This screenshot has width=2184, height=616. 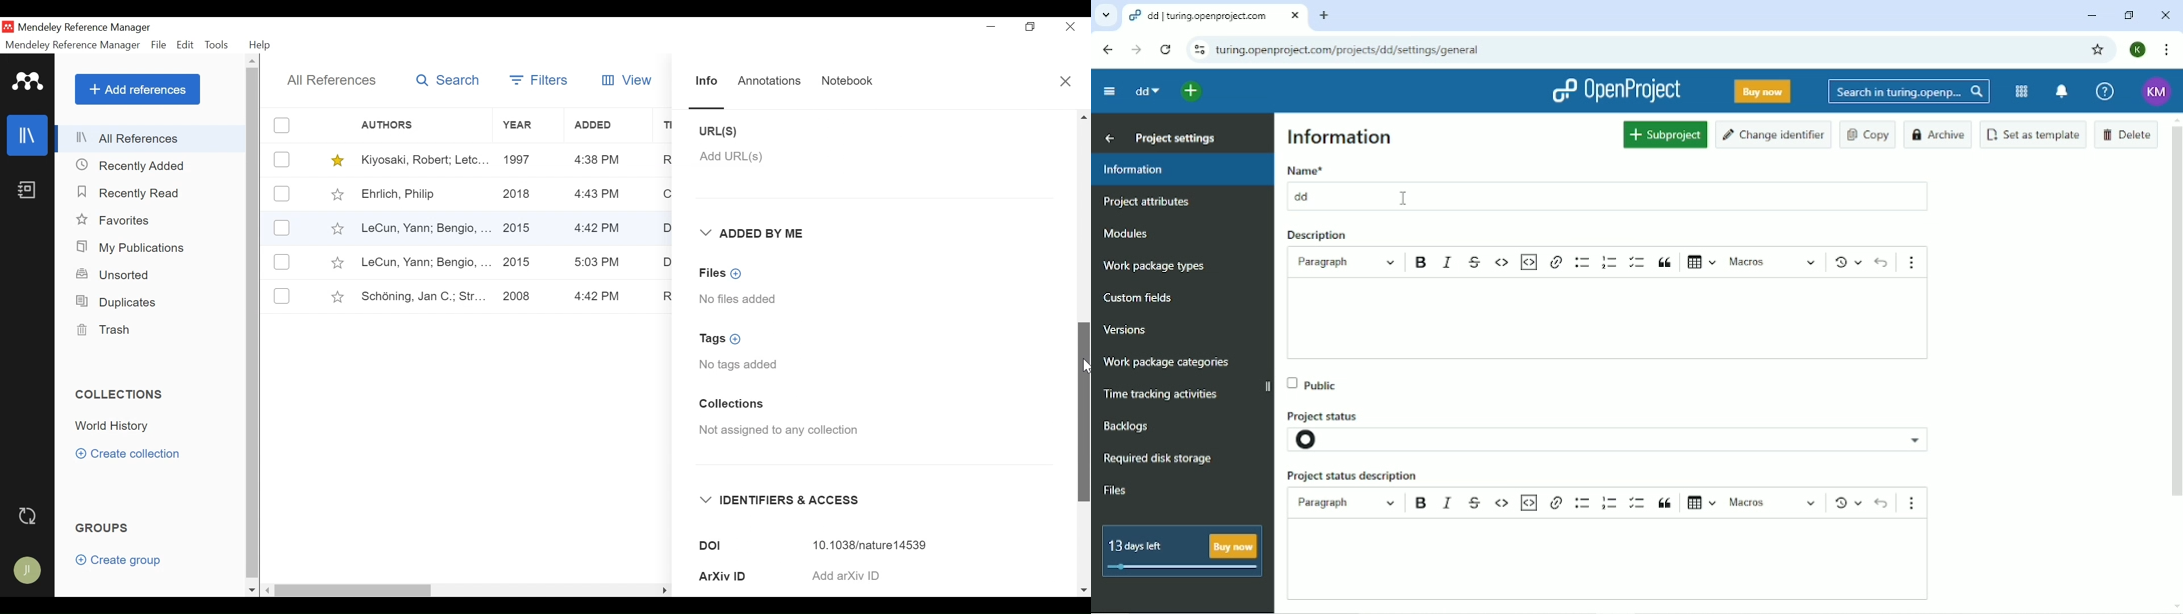 What do you see at coordinates (2138, 50) in the screenshot?
I see `K` at bounding box center [2138, 50].